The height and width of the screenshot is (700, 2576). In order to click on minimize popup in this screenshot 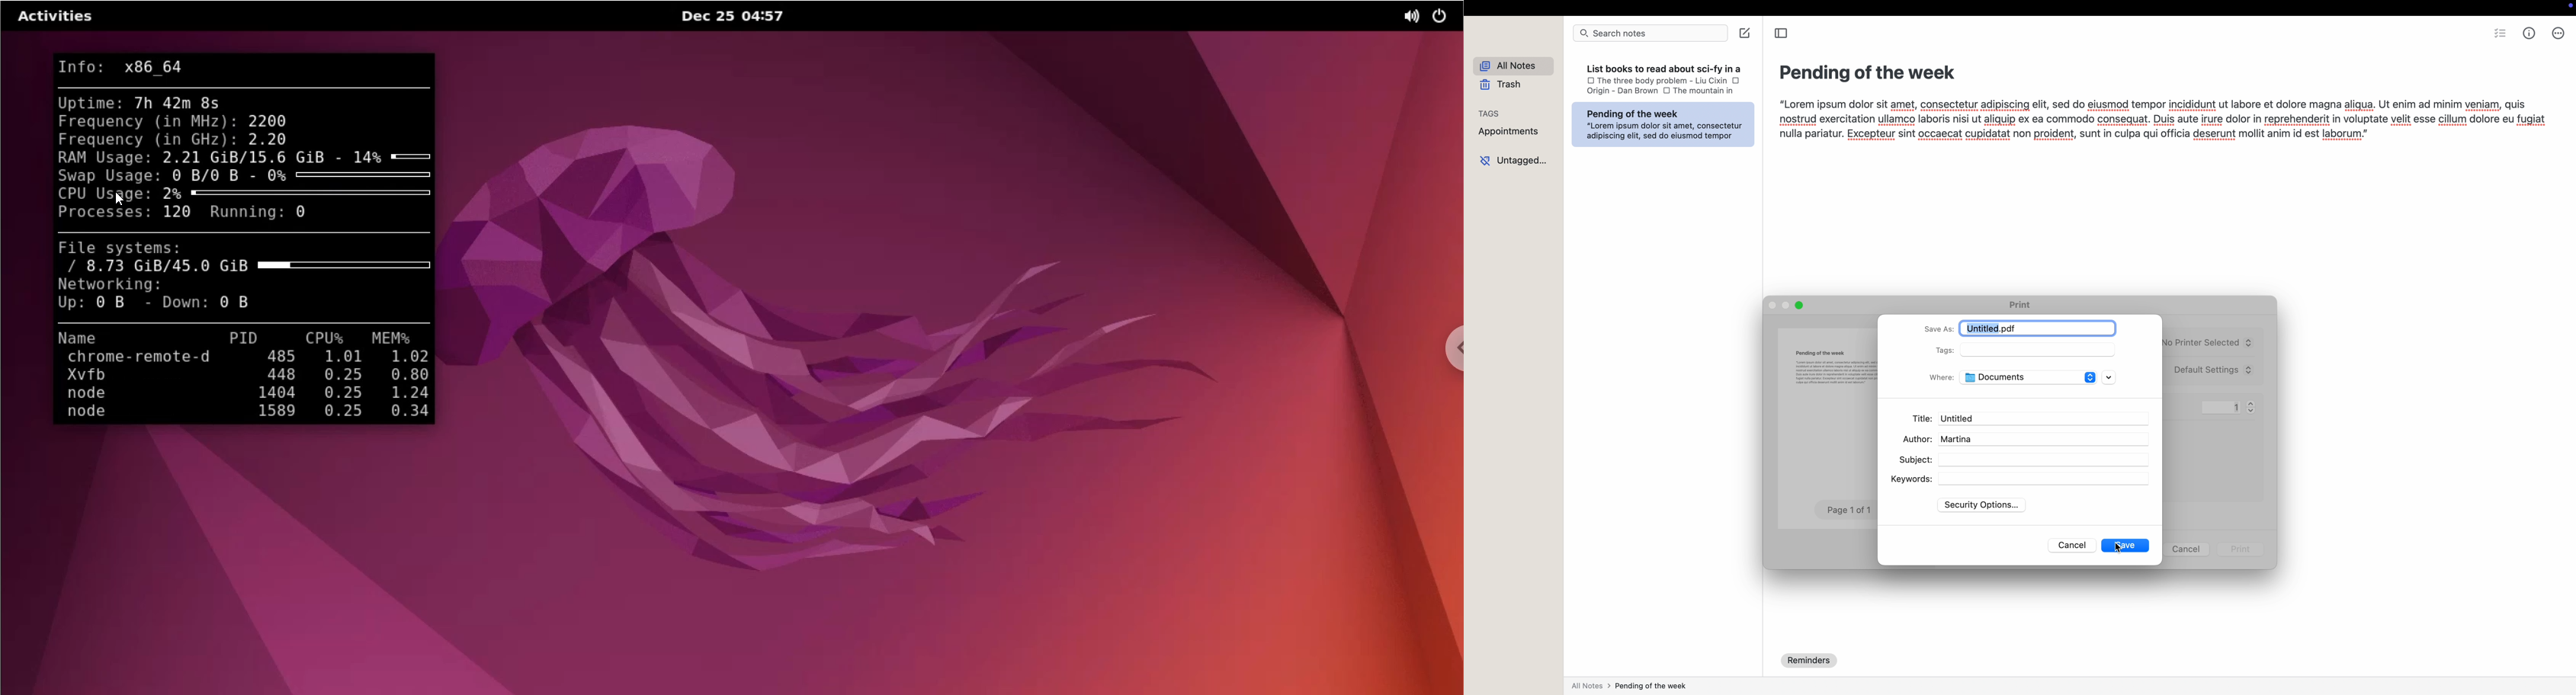, I will do `click(1789, 303)`.